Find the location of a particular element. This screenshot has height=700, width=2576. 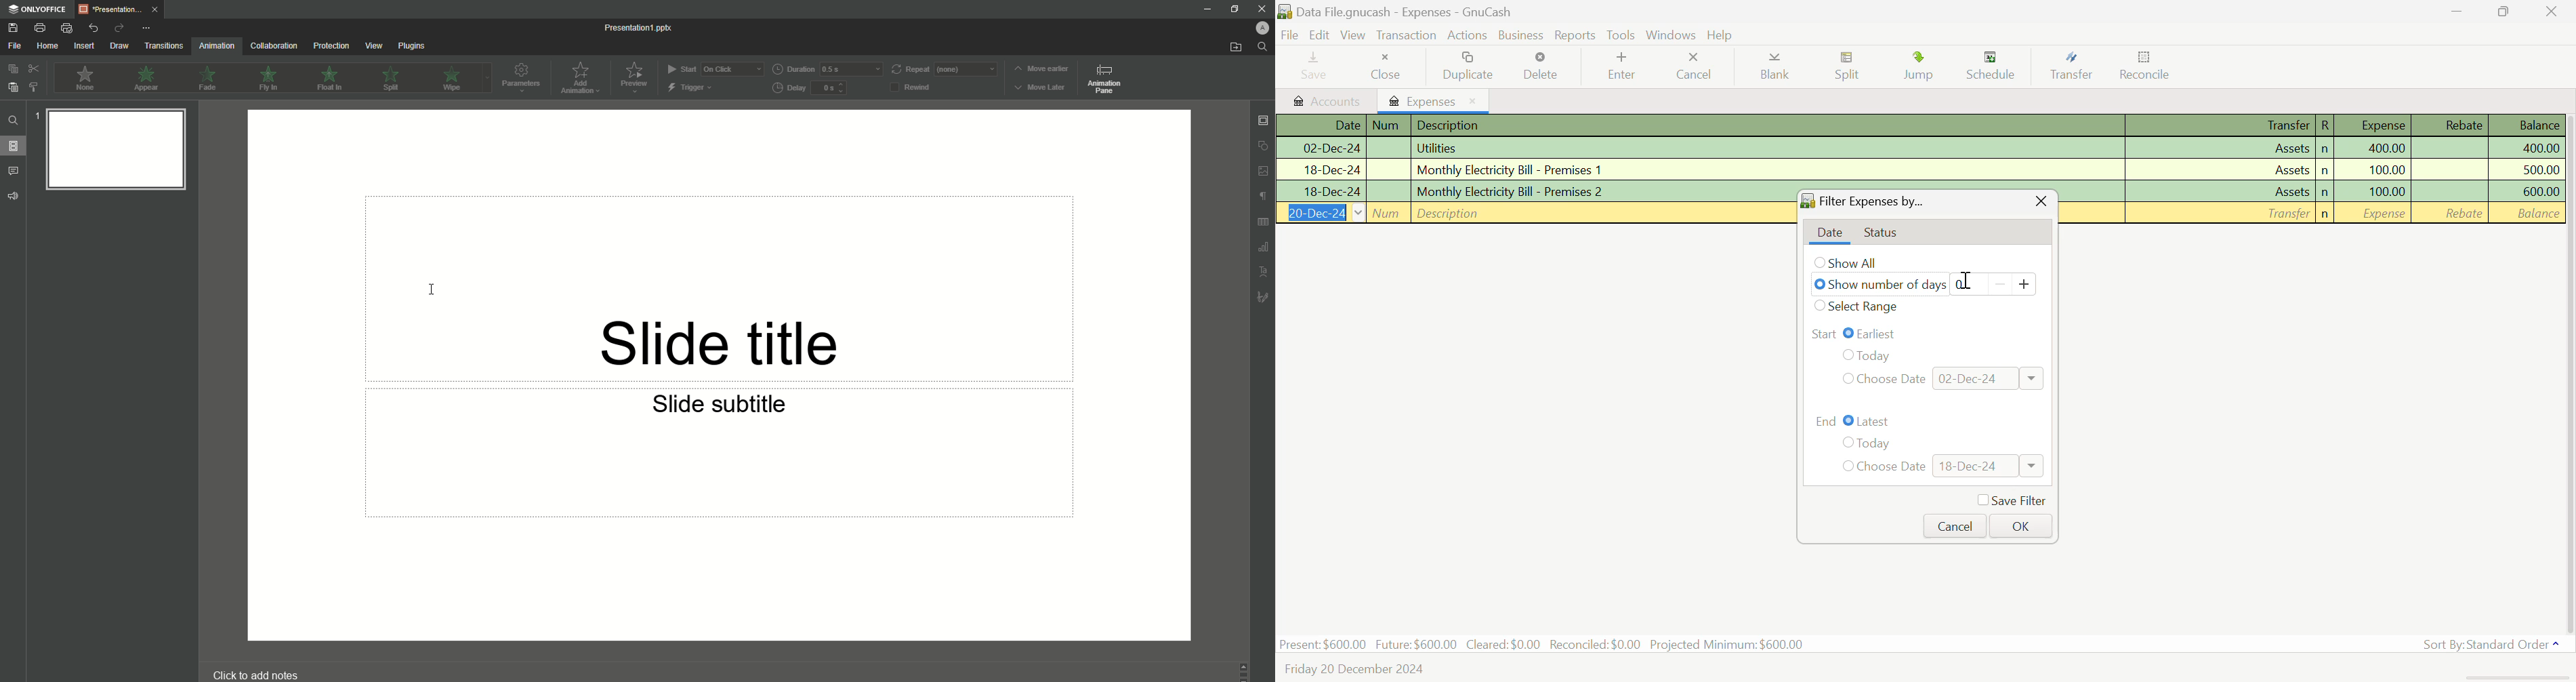

Move Later is located at coordinates (1041, 88).